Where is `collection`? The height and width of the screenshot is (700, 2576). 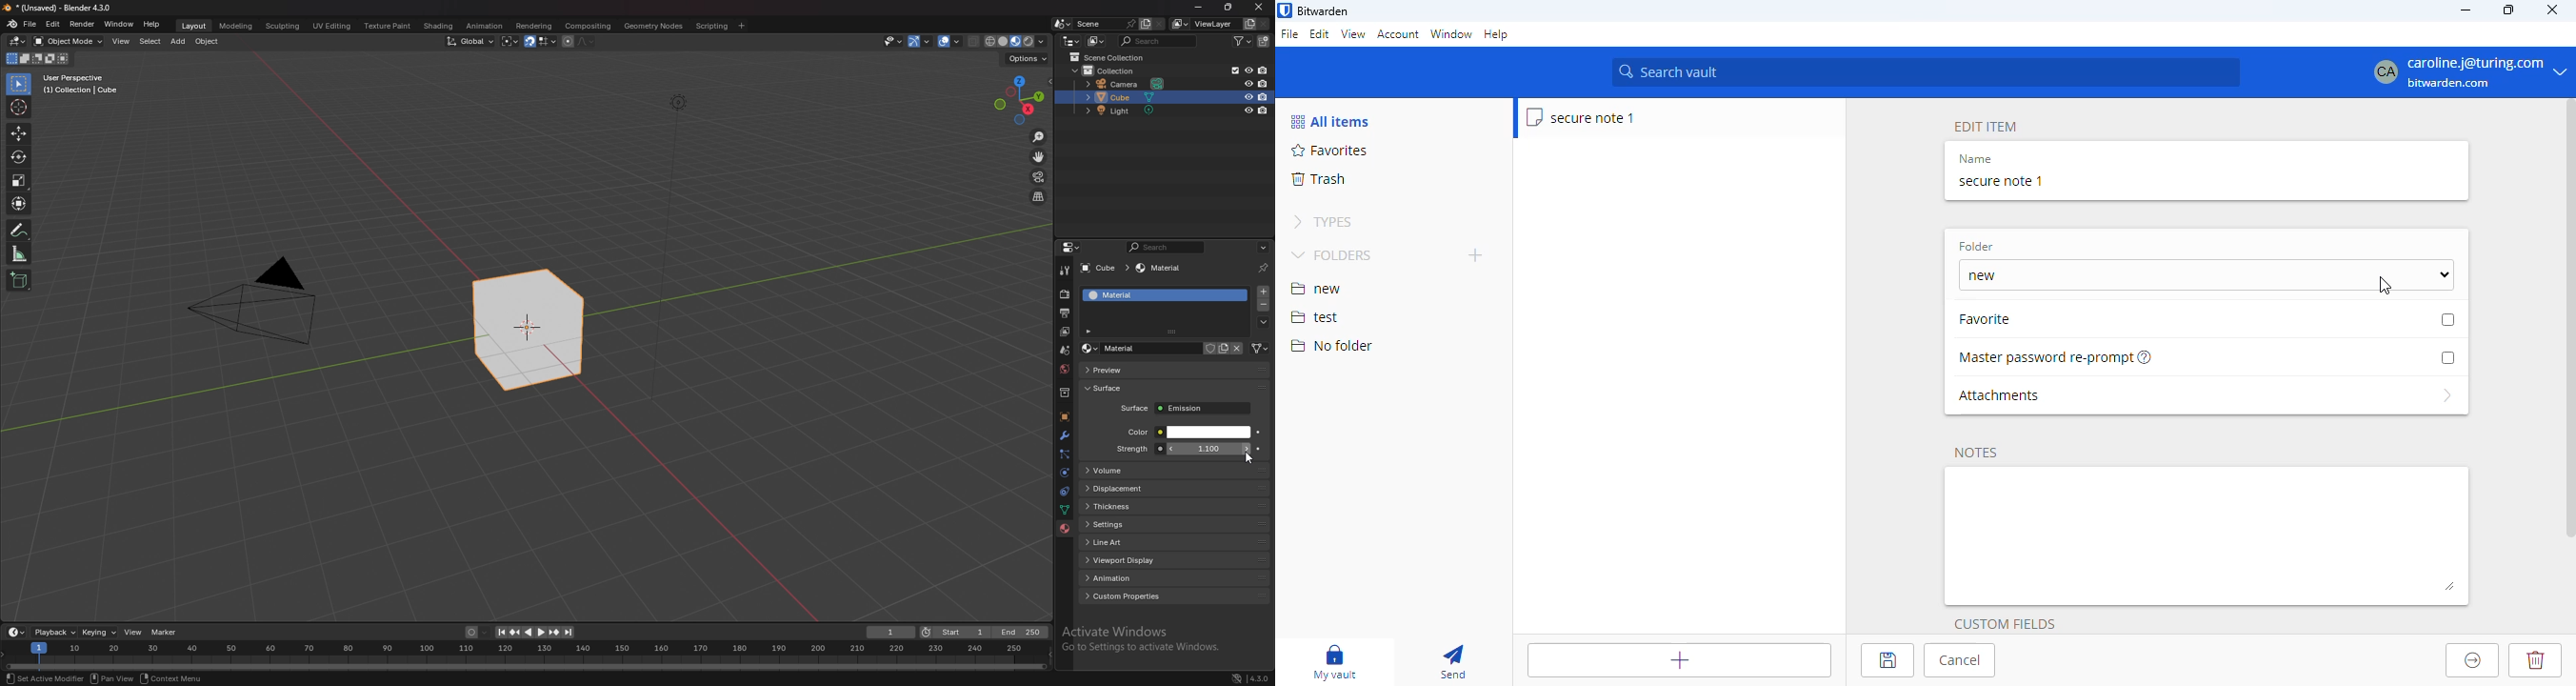 collection is located at coordinates (1118, 70).